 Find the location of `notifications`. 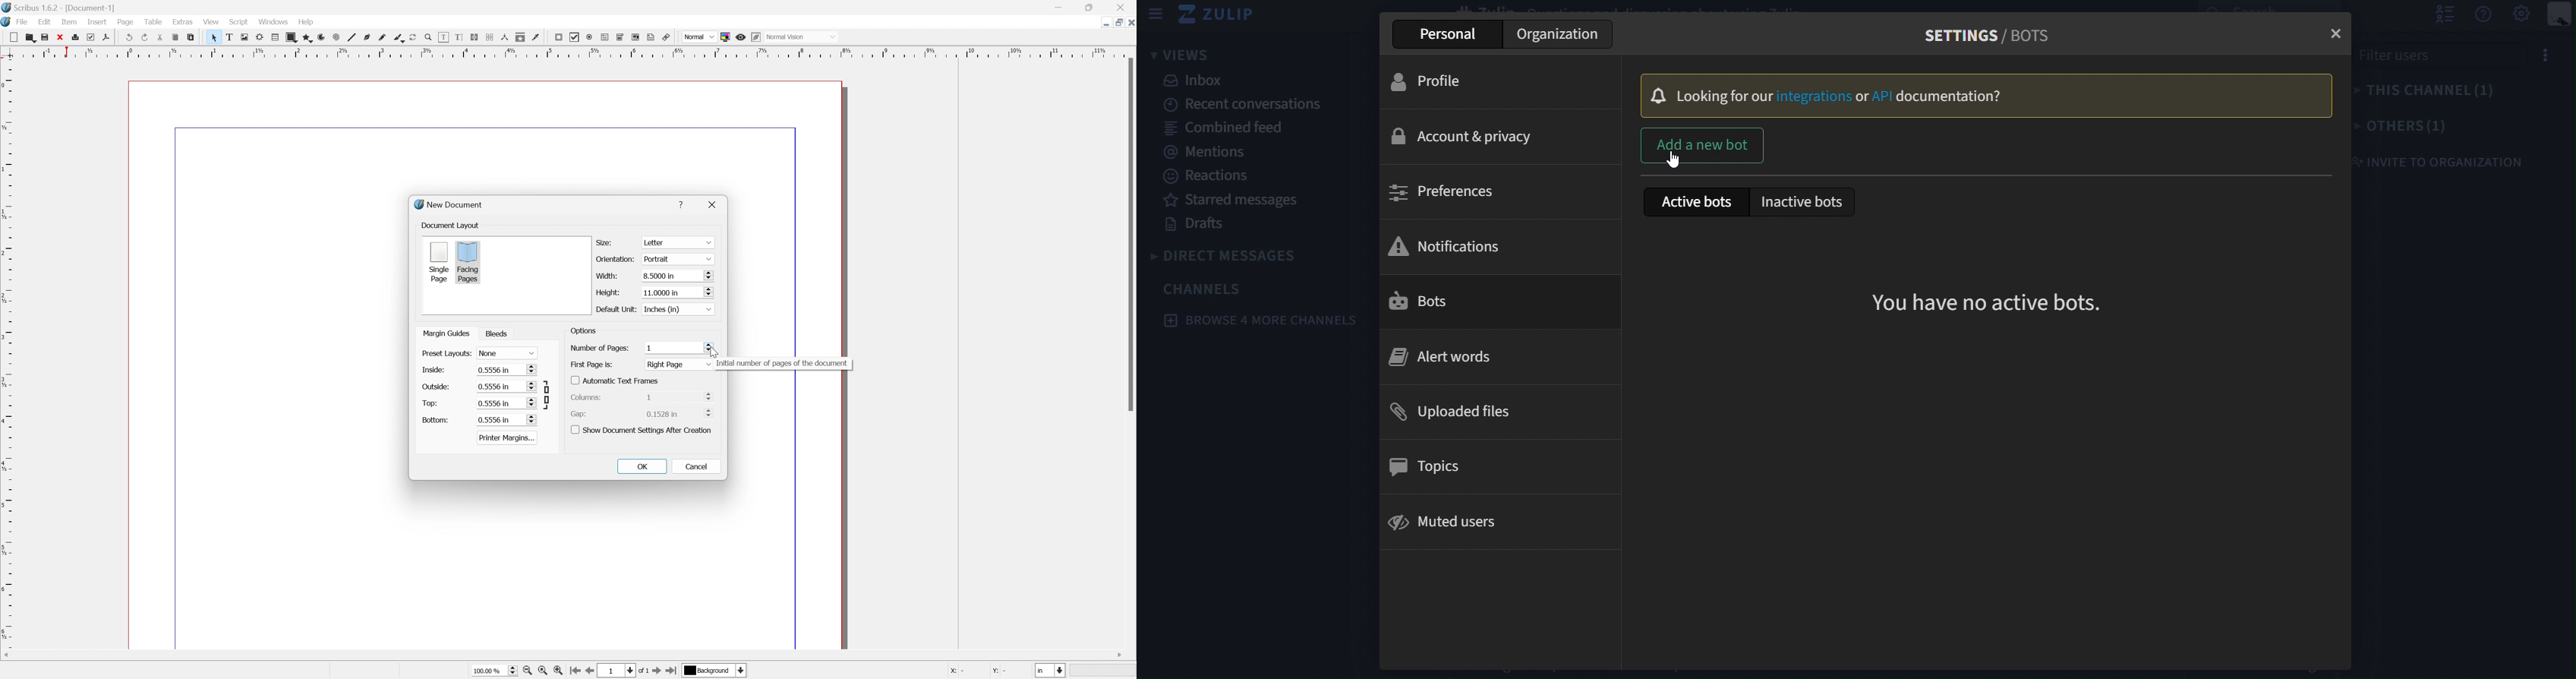

notifications is located at coordinates (1490, 245).